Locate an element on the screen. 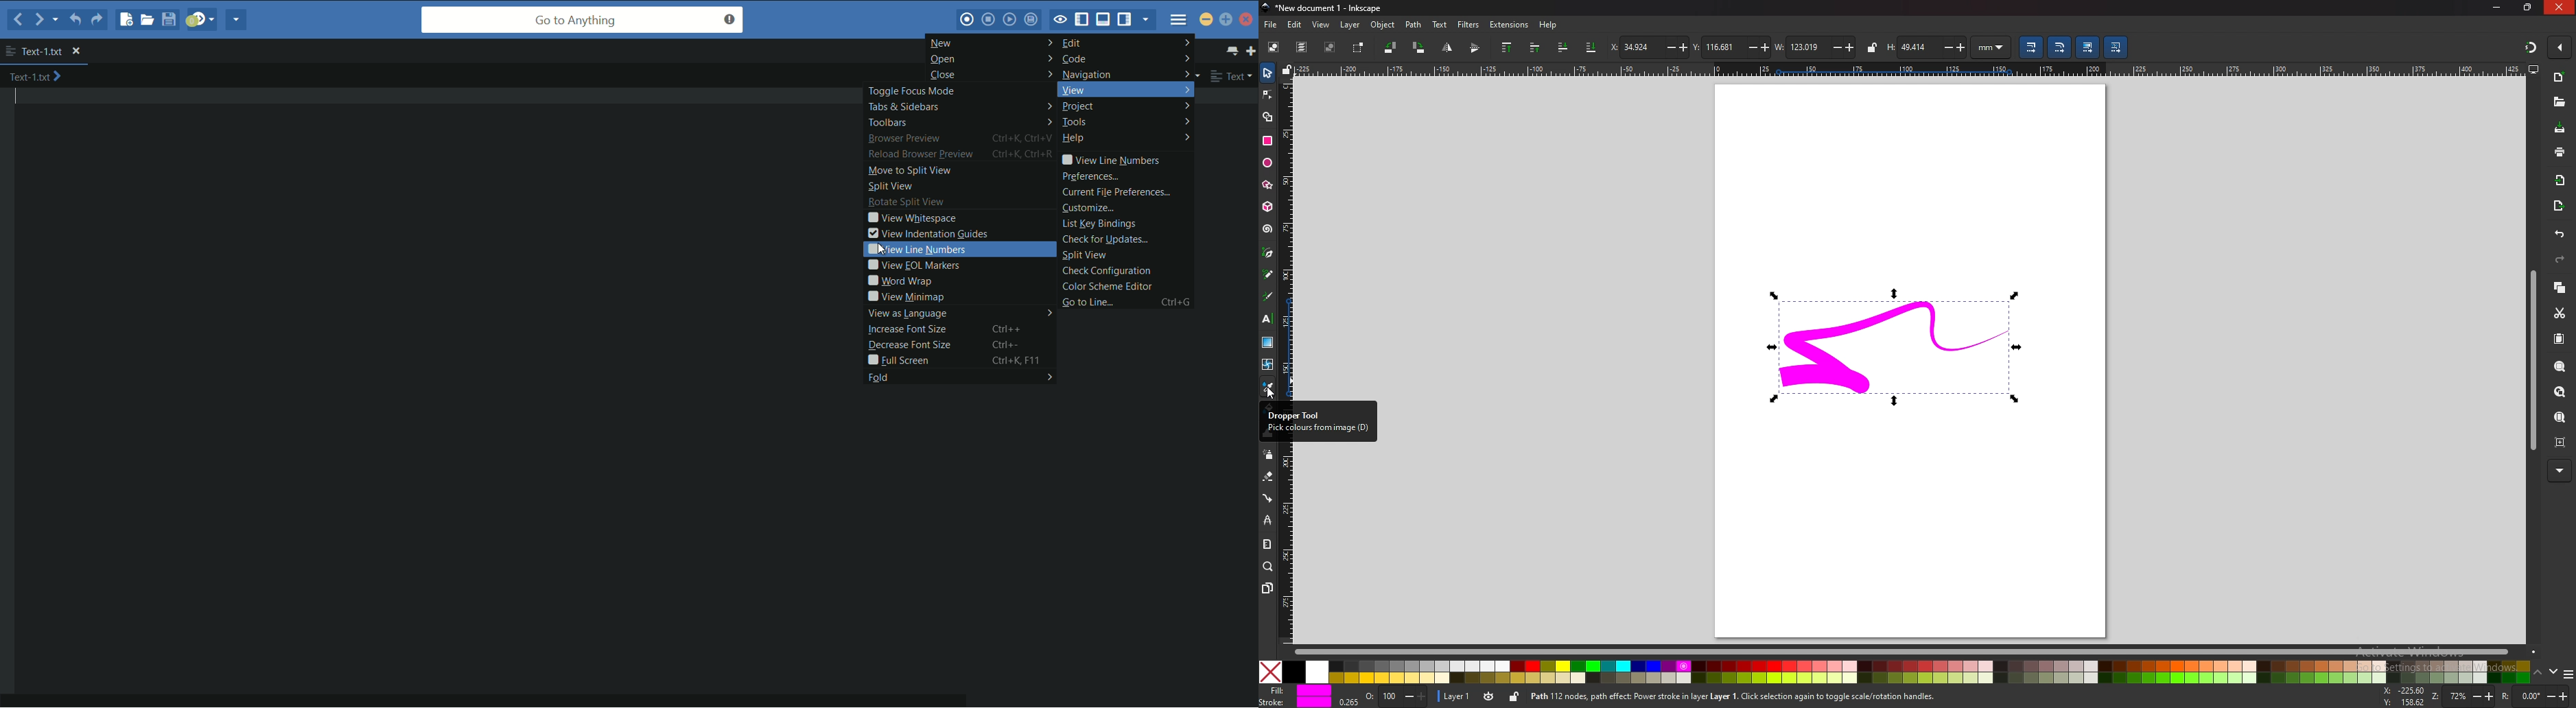  flip horizontally is located at coordinates (1477, 48).